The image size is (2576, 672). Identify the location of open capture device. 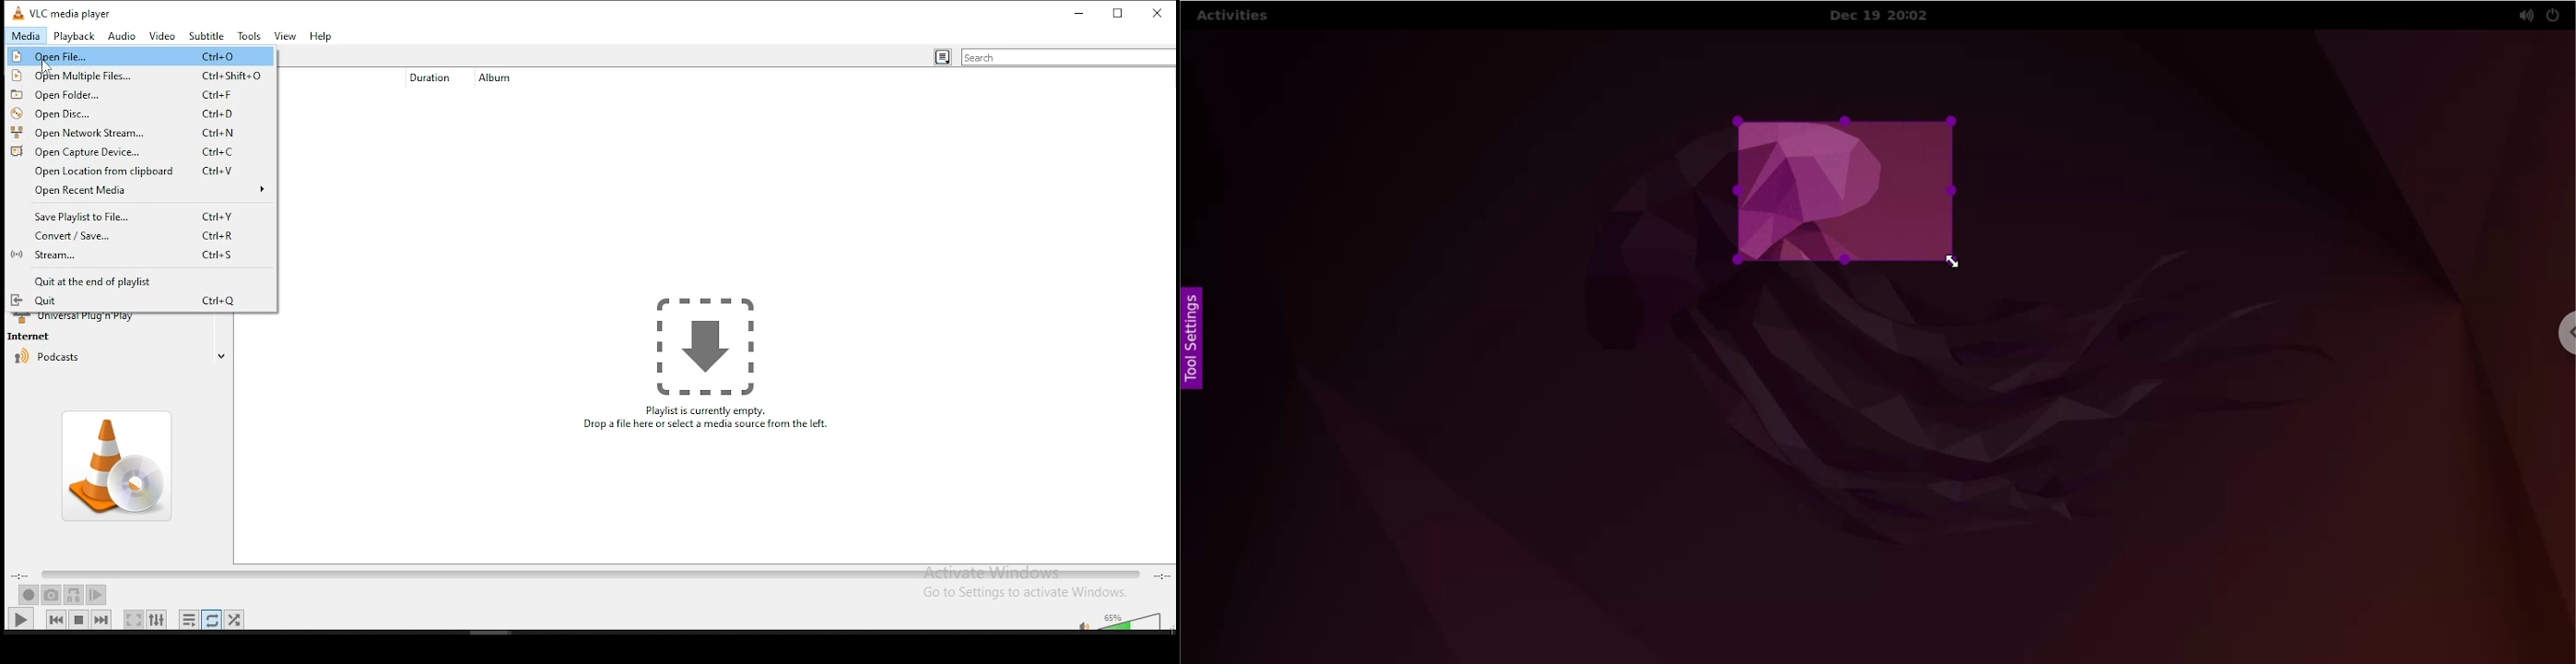
(142, 150).